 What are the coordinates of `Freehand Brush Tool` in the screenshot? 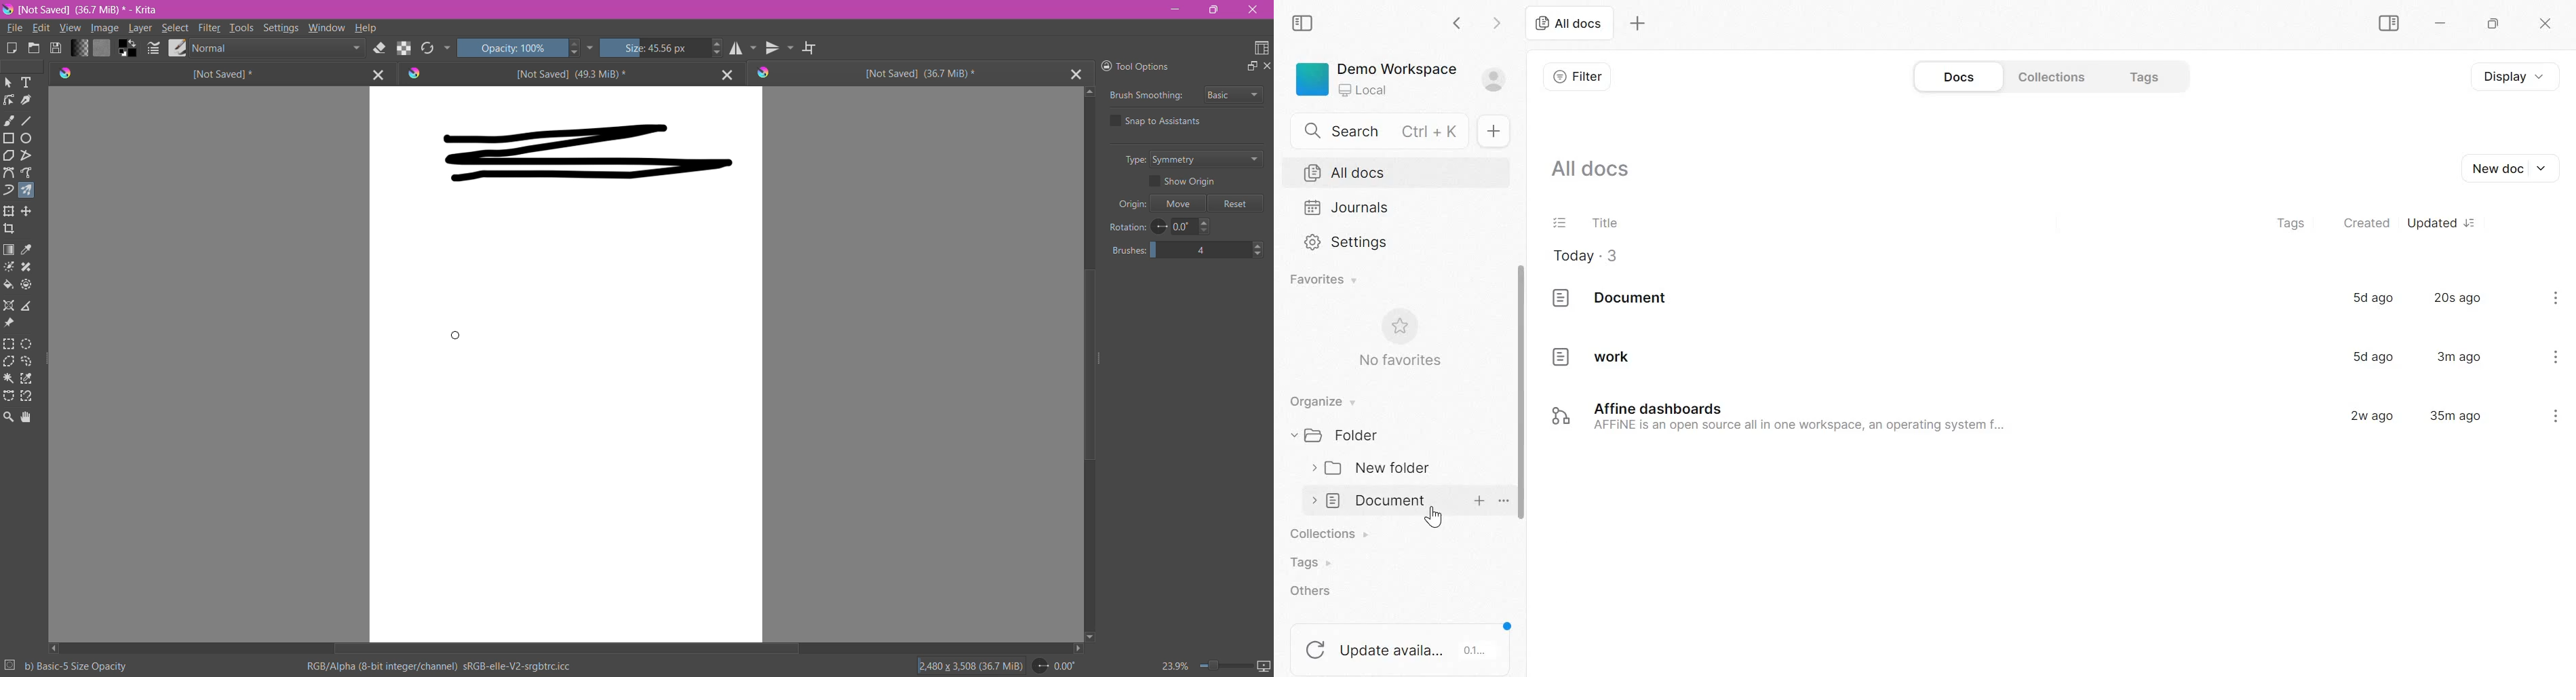 It's located at (9, 120).